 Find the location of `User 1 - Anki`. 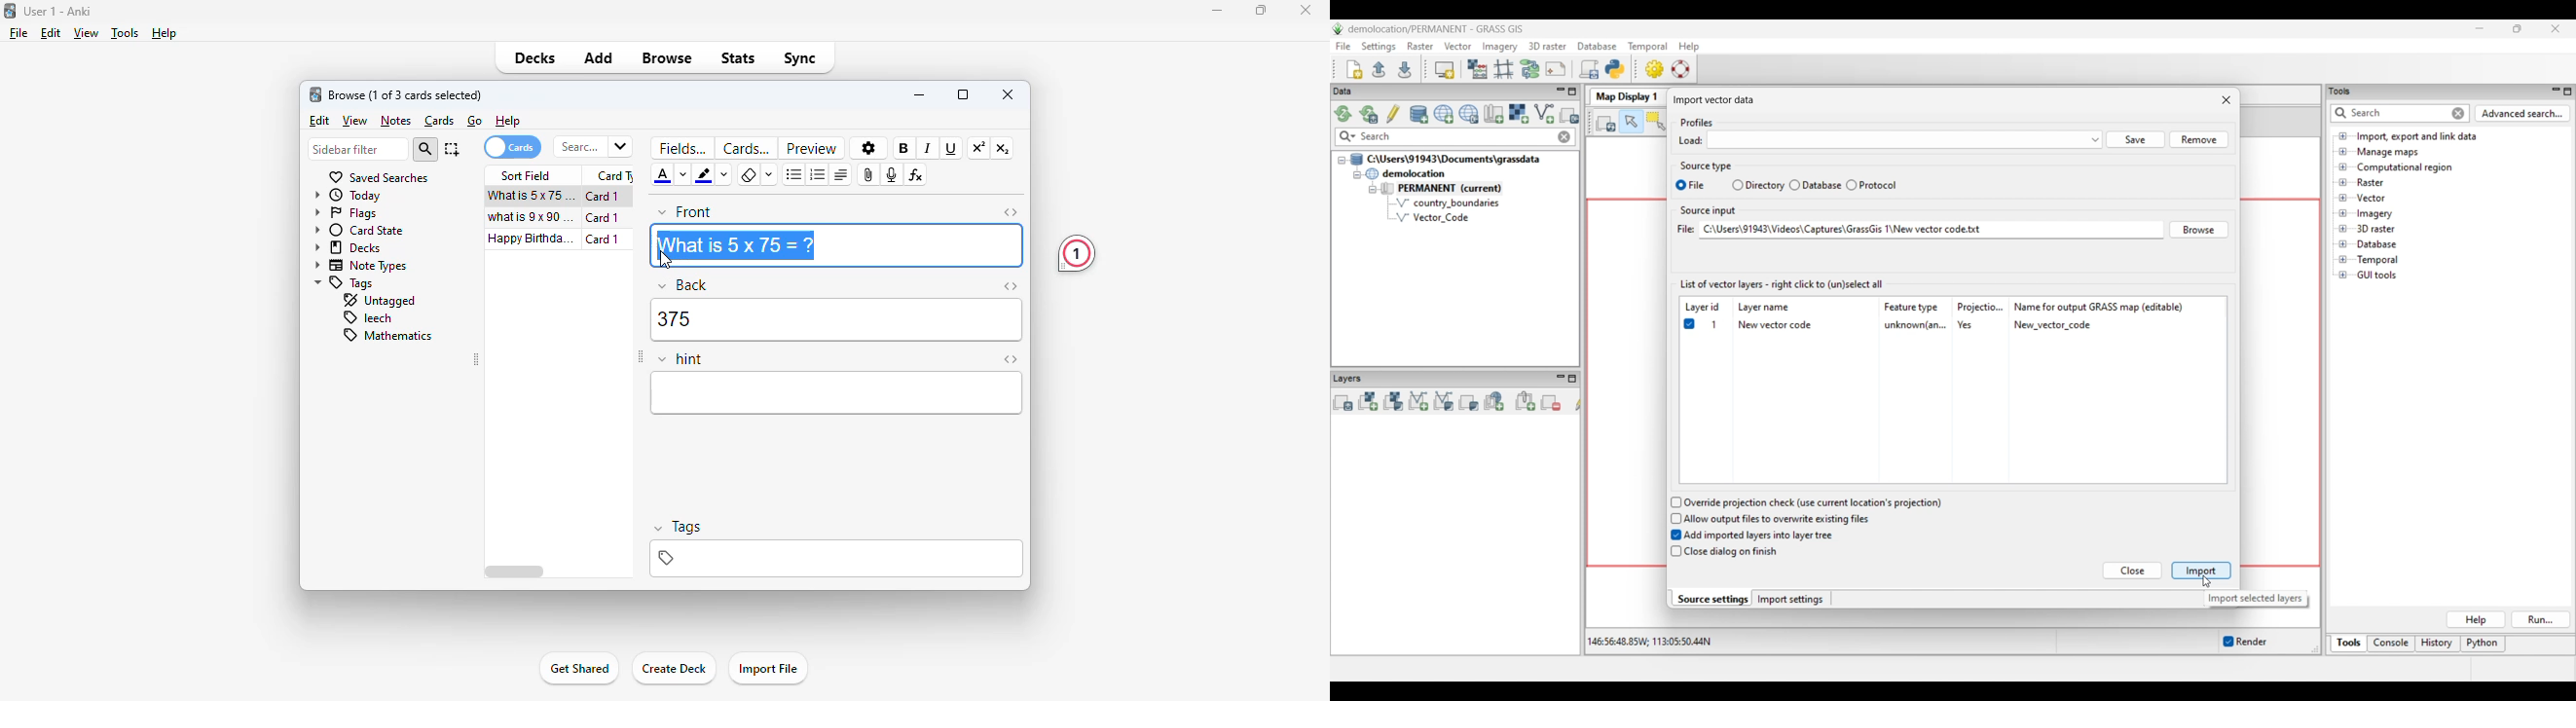

User 1 - Anki is located at coordinates (58, 11).